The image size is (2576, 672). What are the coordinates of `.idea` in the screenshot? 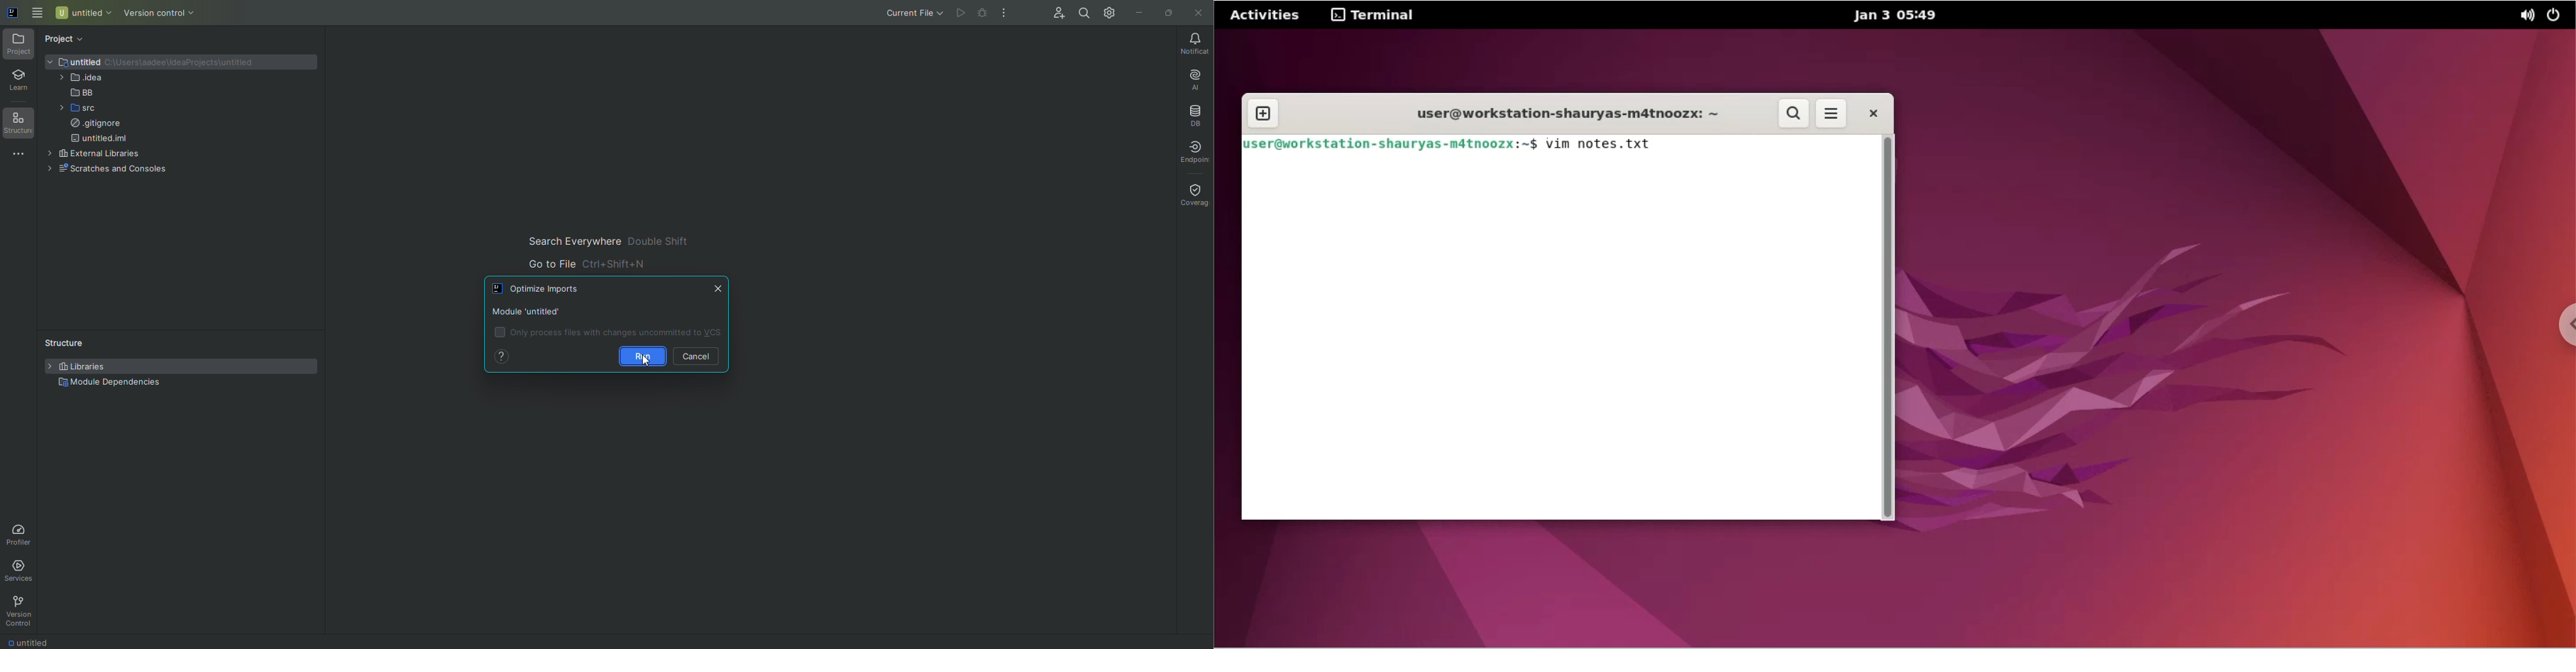 It's located at (80, 79).